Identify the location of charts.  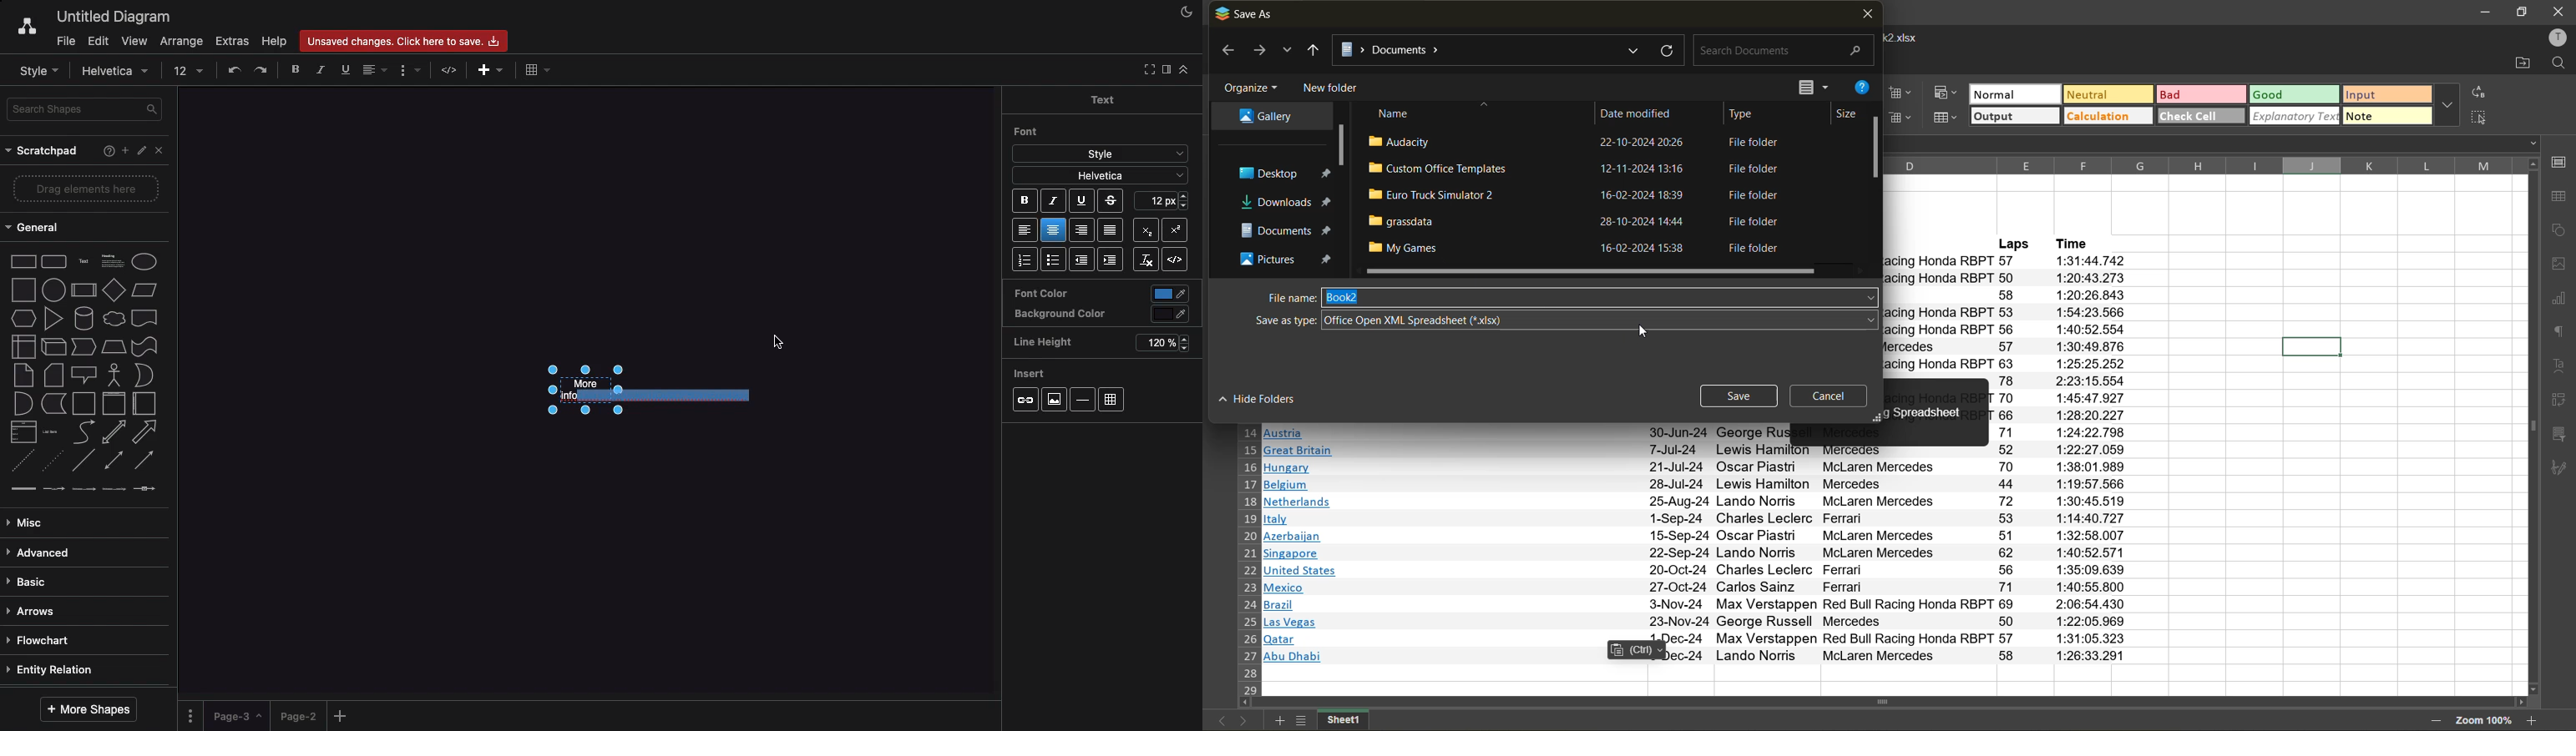
(2559, 300).